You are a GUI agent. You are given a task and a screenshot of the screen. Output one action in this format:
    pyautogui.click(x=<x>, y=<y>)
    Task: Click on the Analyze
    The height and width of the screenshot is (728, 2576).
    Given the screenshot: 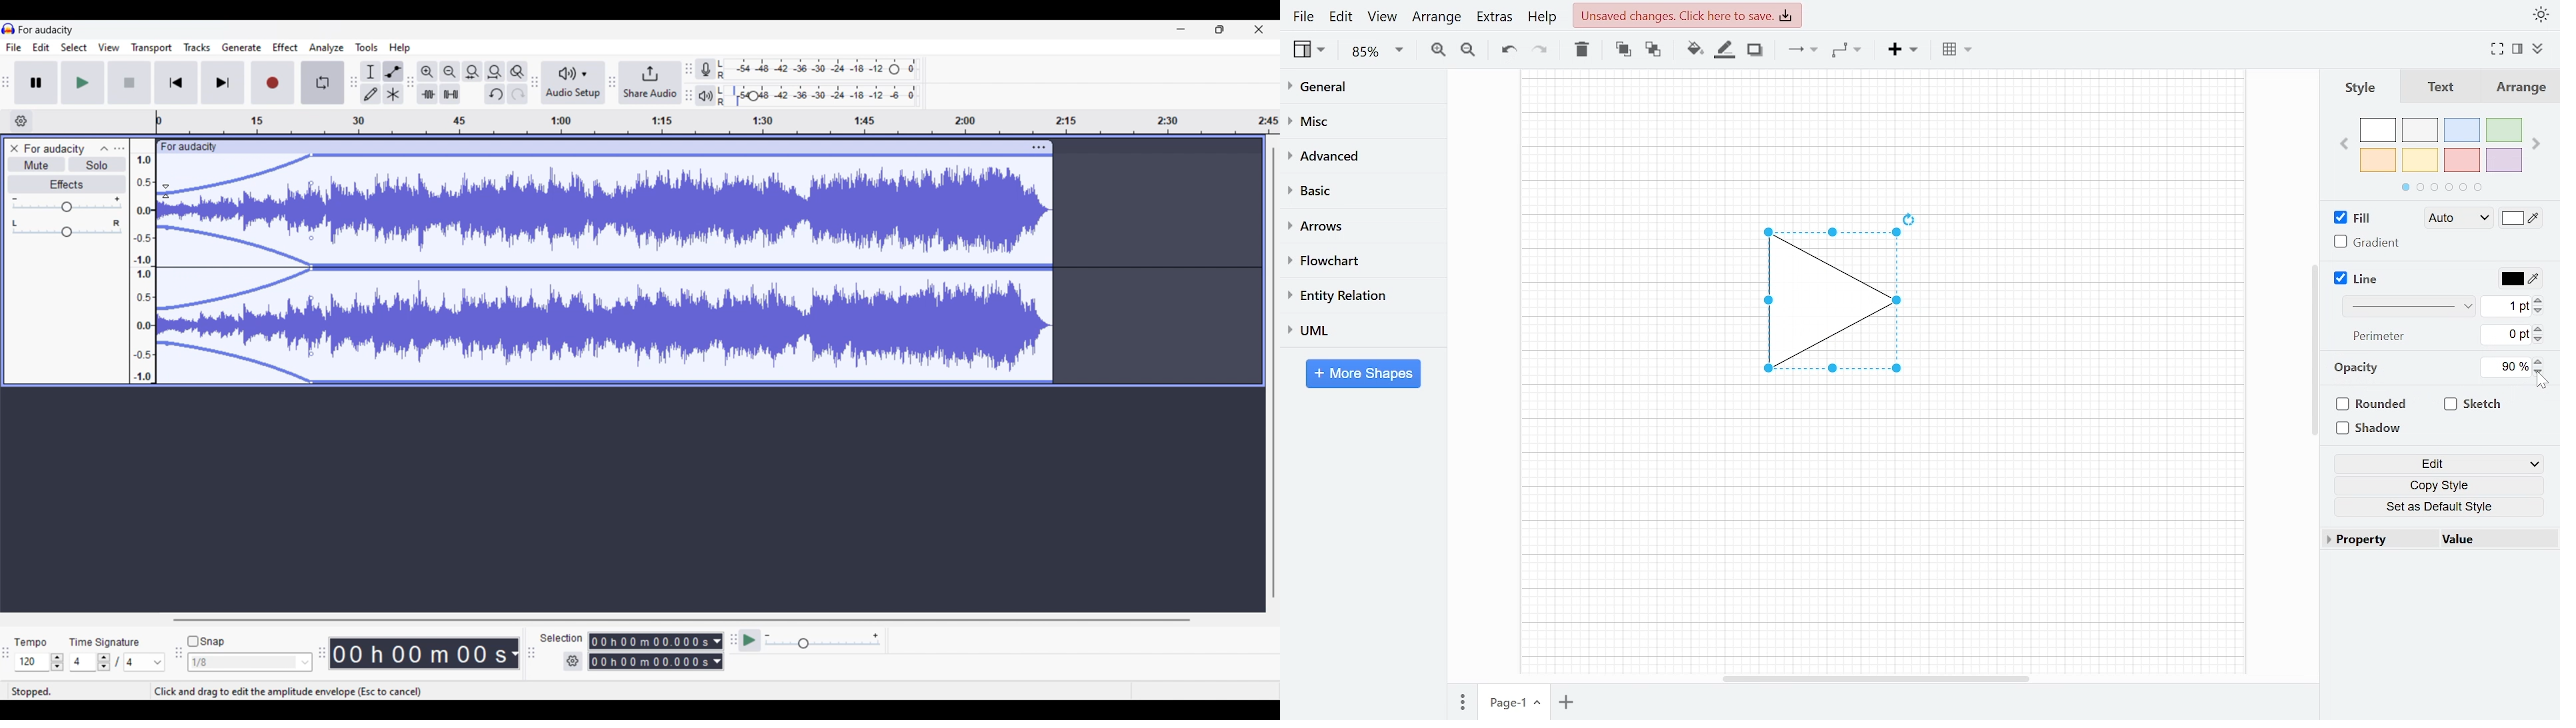 What is the action you would take?
    pyautogui.click(x=327, y=48)
    